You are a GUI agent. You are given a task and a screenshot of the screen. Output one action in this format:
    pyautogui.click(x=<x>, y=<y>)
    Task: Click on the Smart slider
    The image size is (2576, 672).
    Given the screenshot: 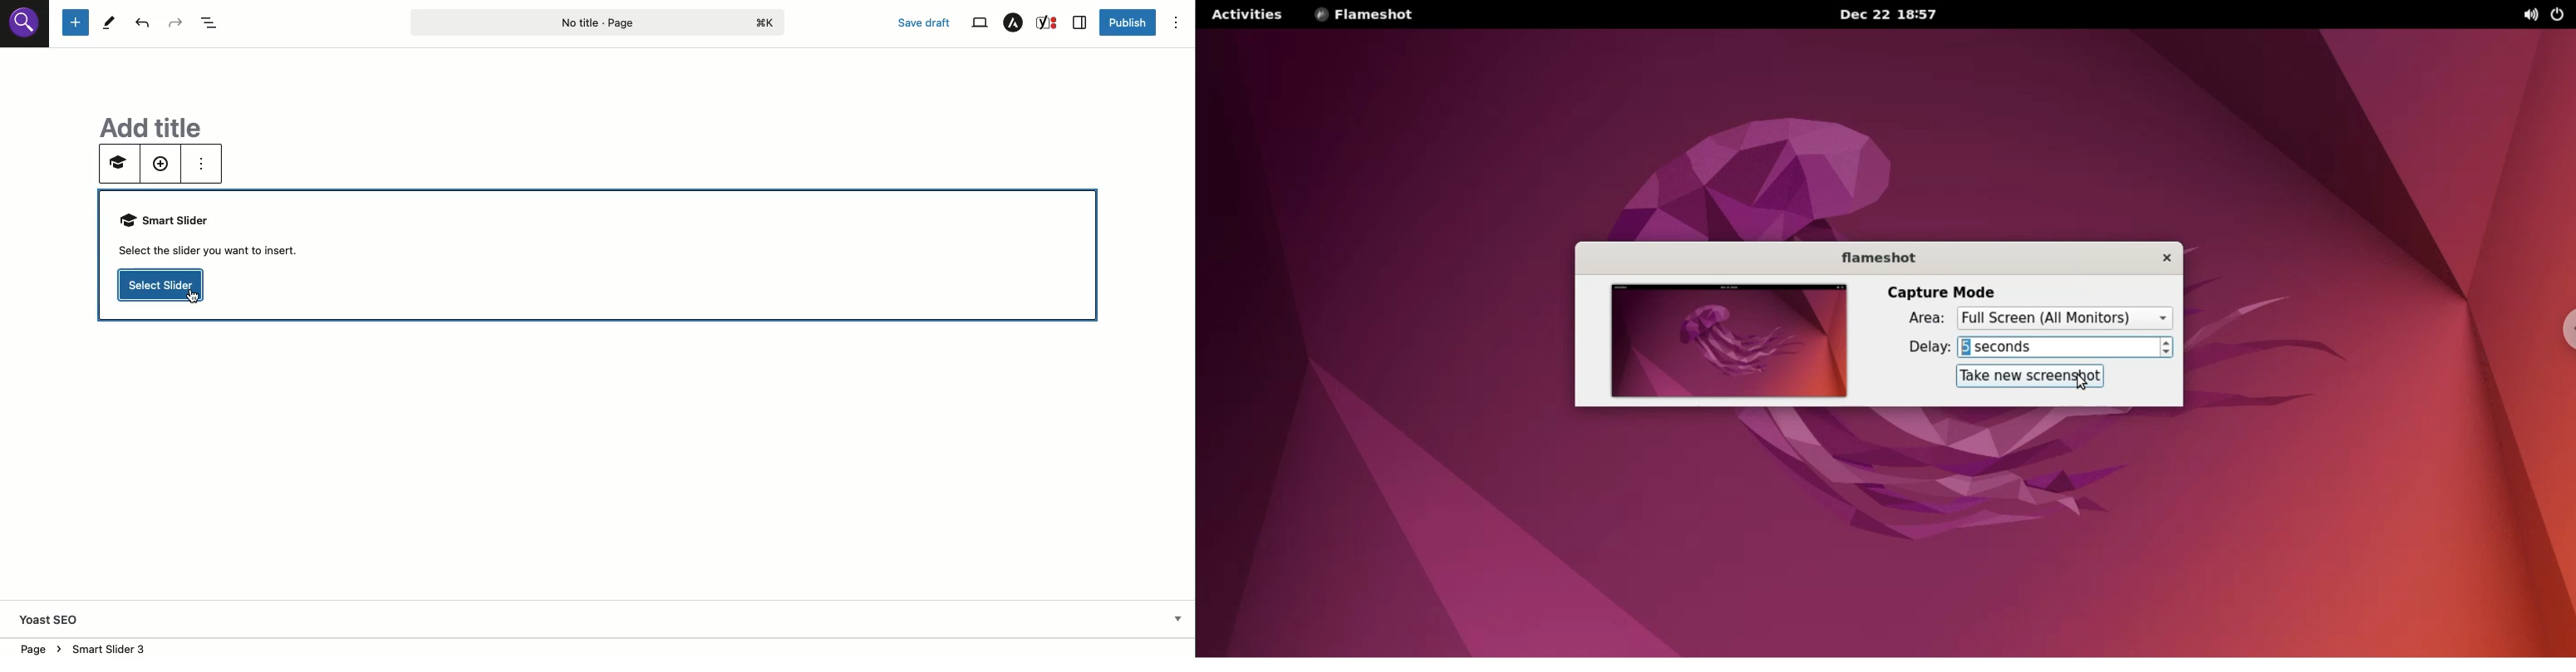 What is the action you would take?
    pyautogui.click(x=116, y=166)
    